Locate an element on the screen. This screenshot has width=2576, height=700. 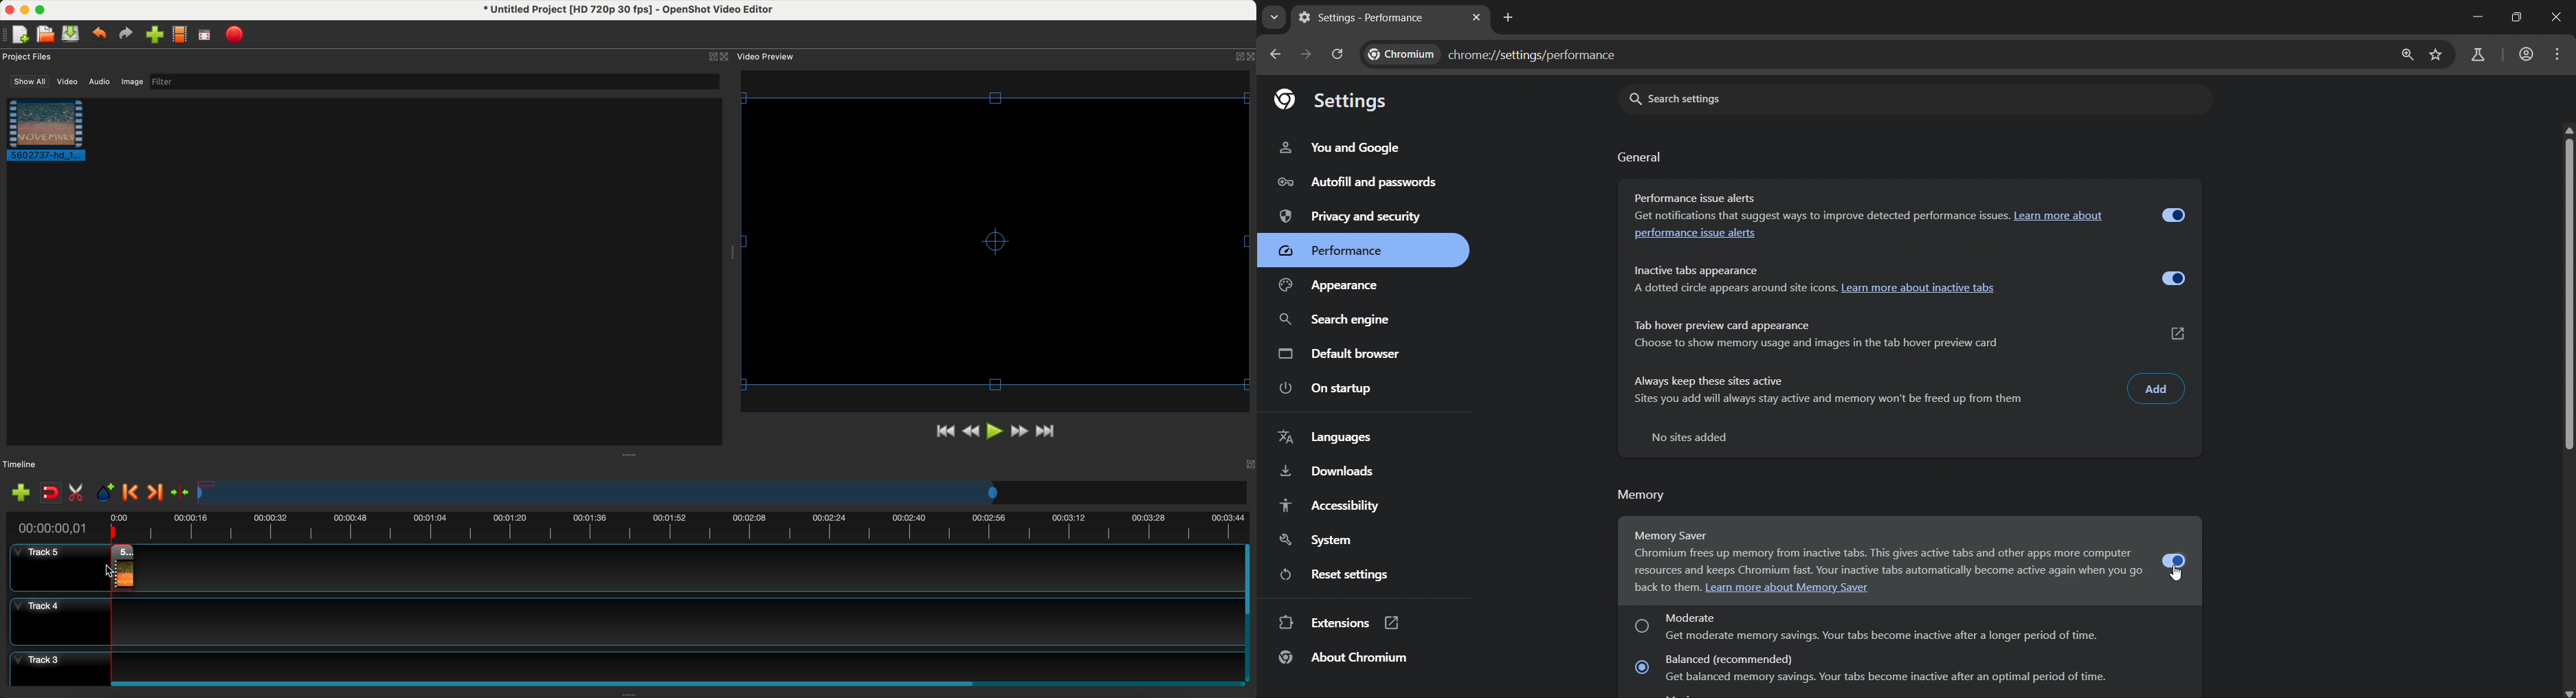
image is located at coordinates (132, 82).